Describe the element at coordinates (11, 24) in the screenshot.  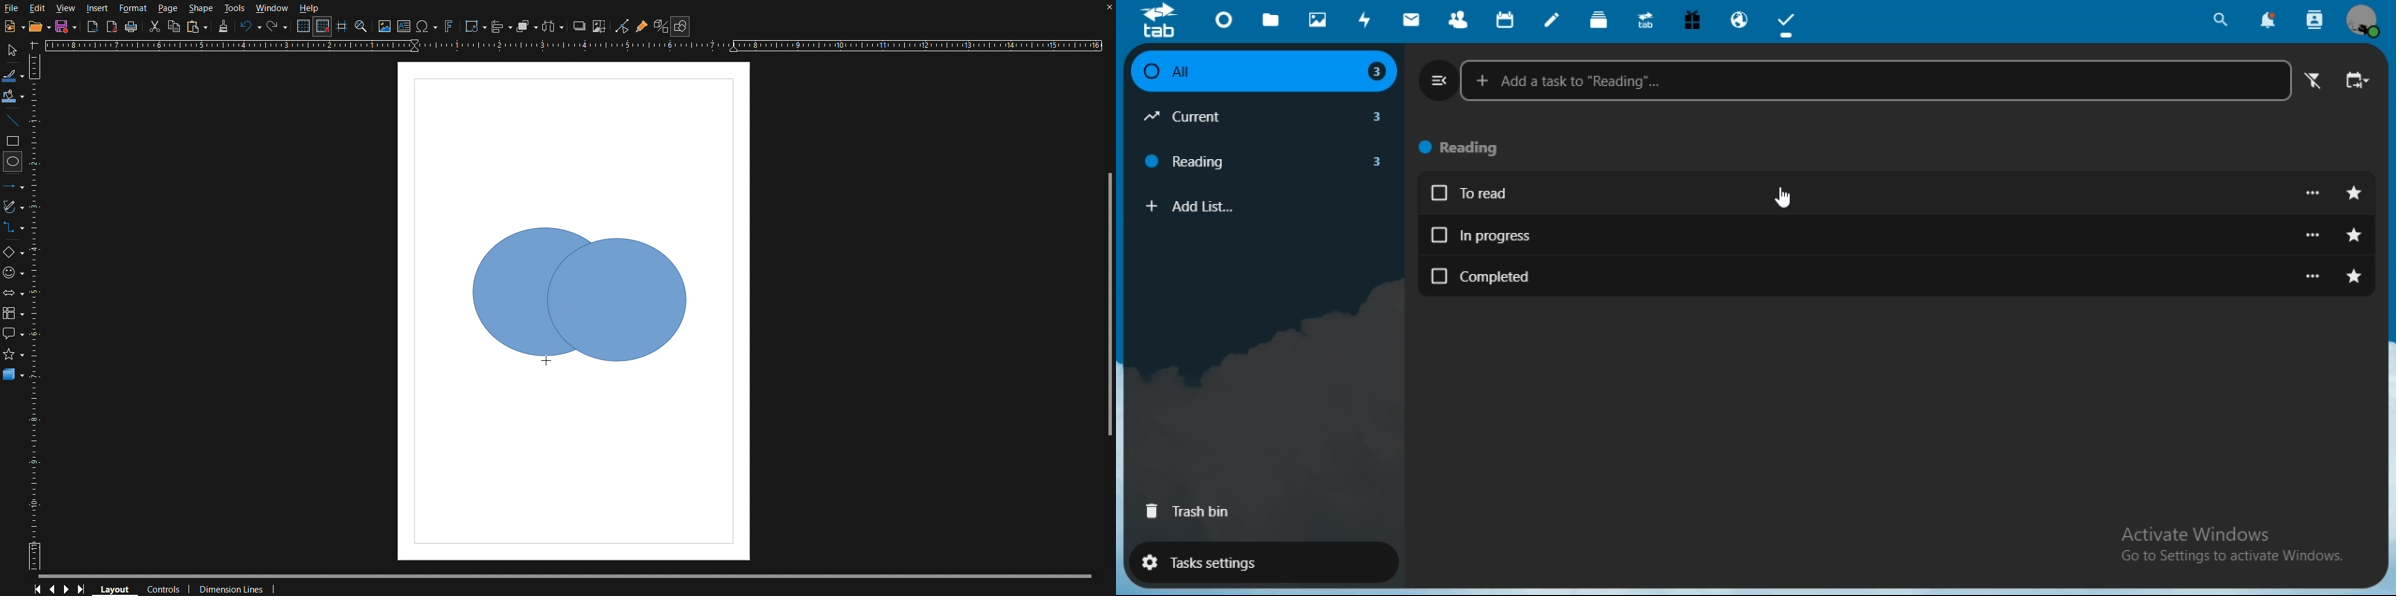
I see `New` at that location.